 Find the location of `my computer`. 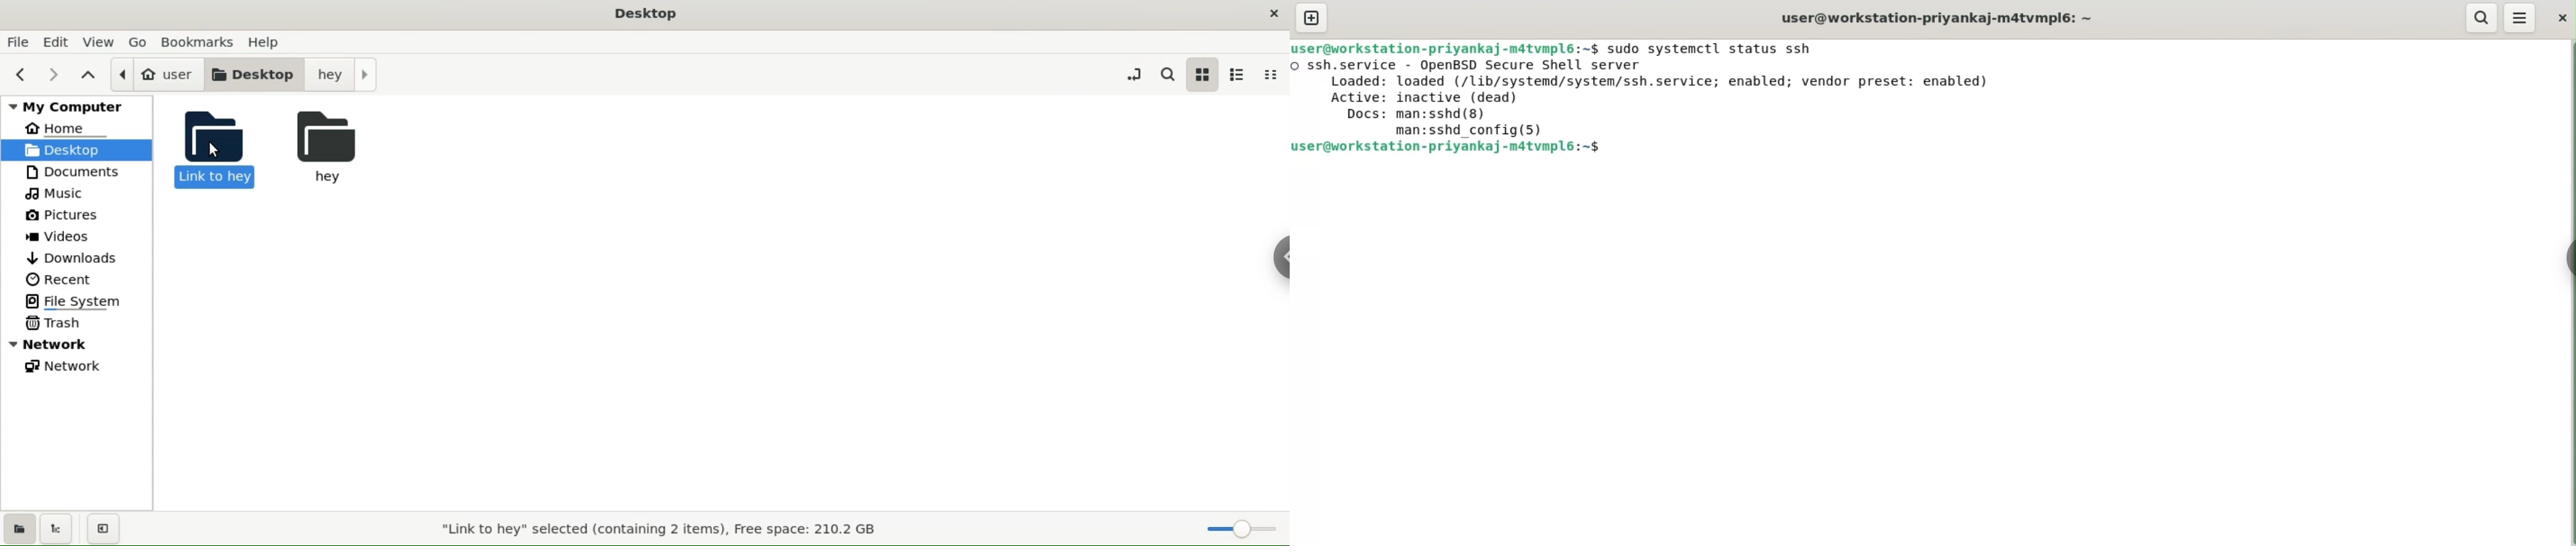

my computer is located at coordinates (79, 108).